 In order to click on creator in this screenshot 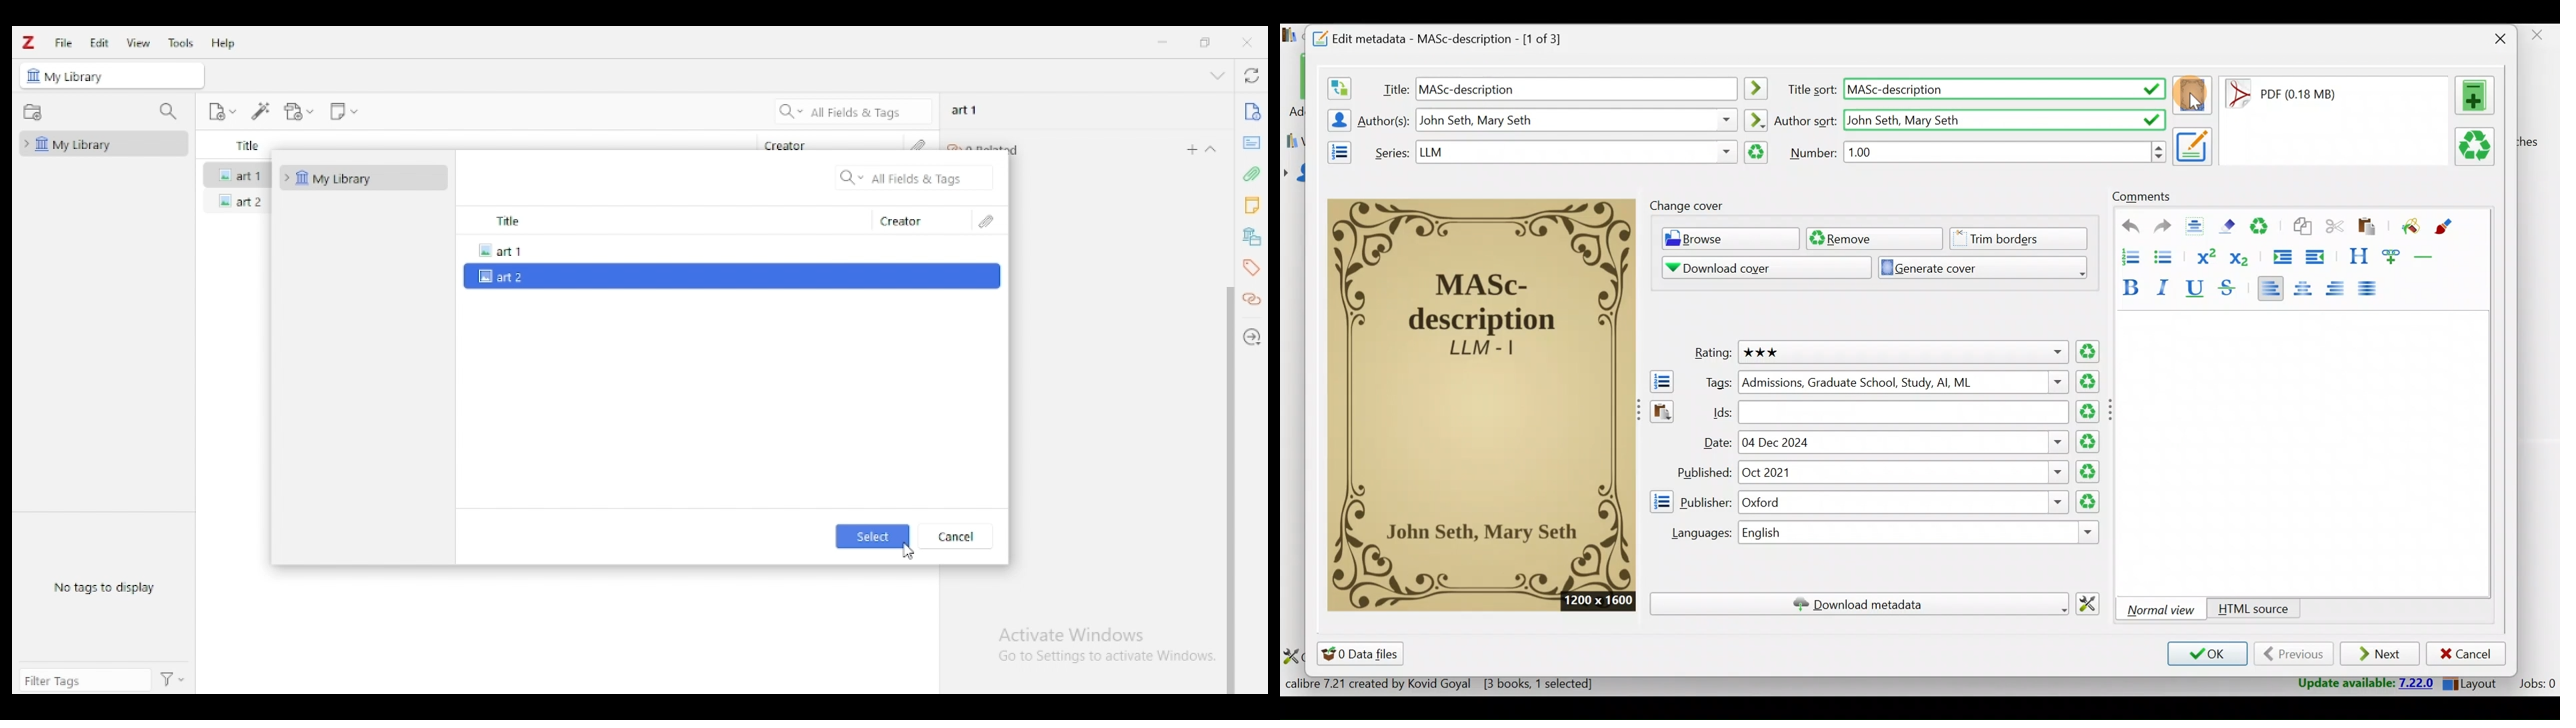, I will do `click(919, 221)`.